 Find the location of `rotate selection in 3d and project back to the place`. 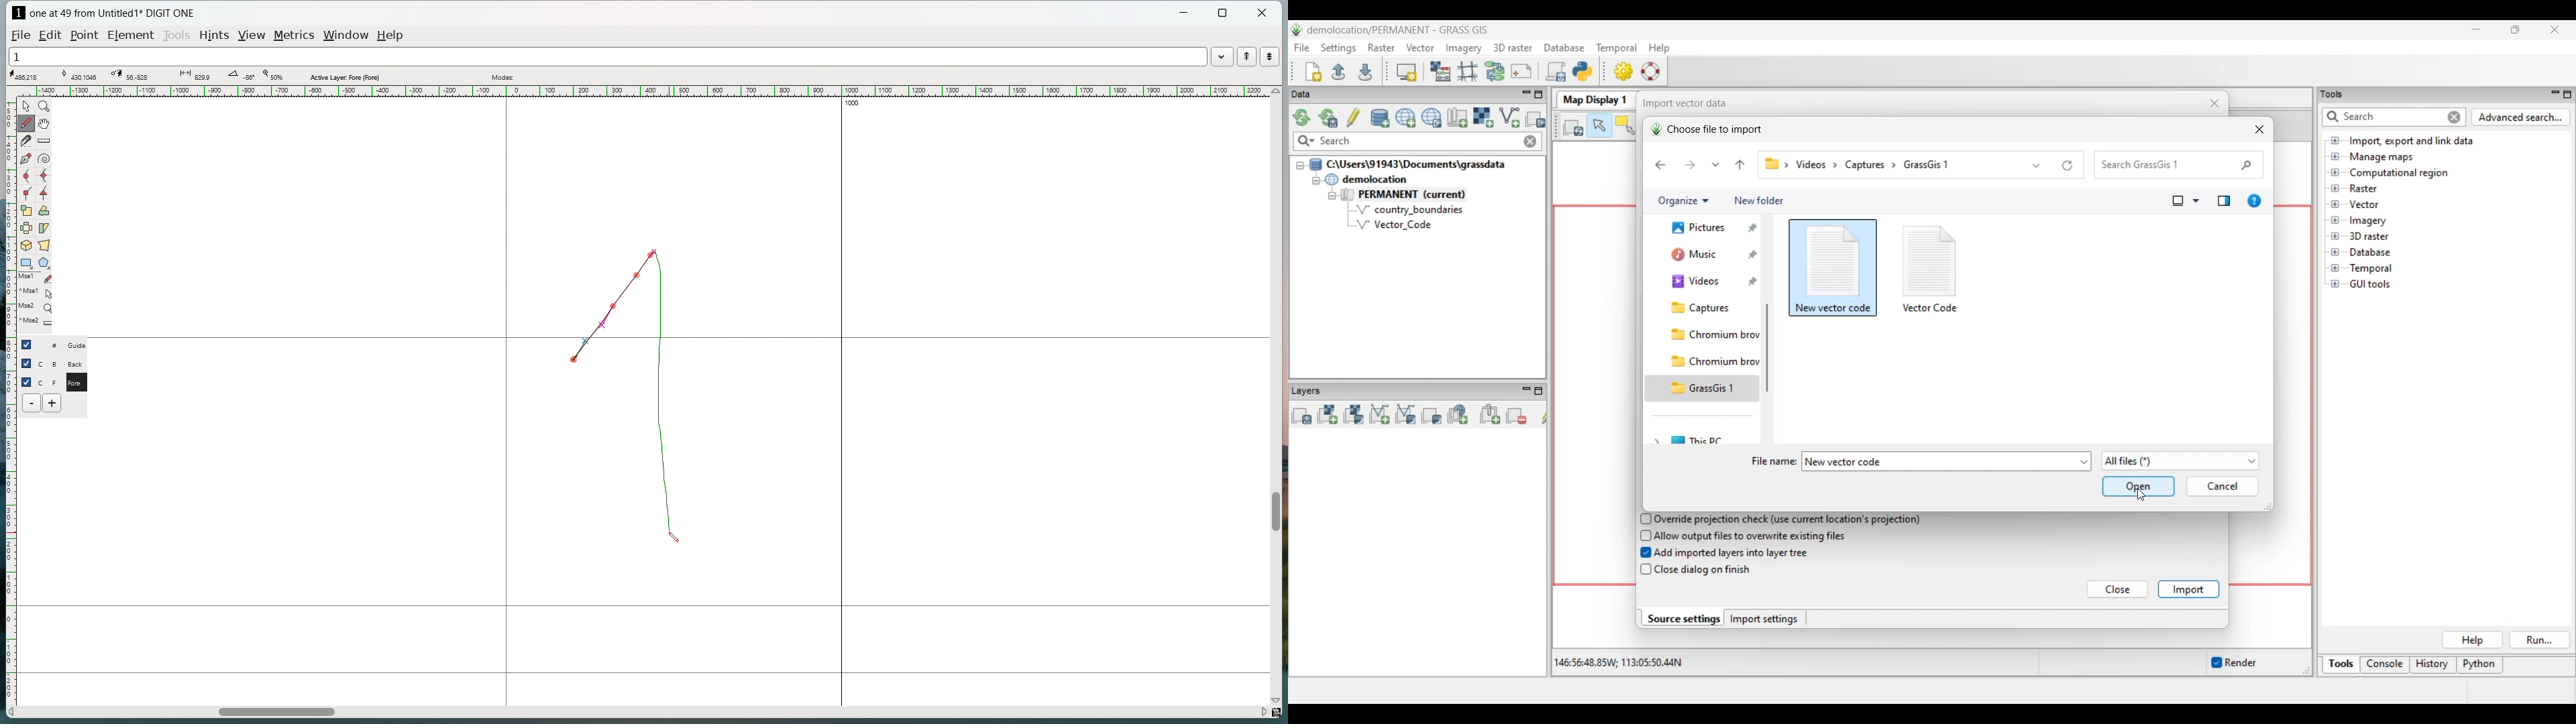

rotate selection in 3d and project back to the place is located at coordinates (26, 245).